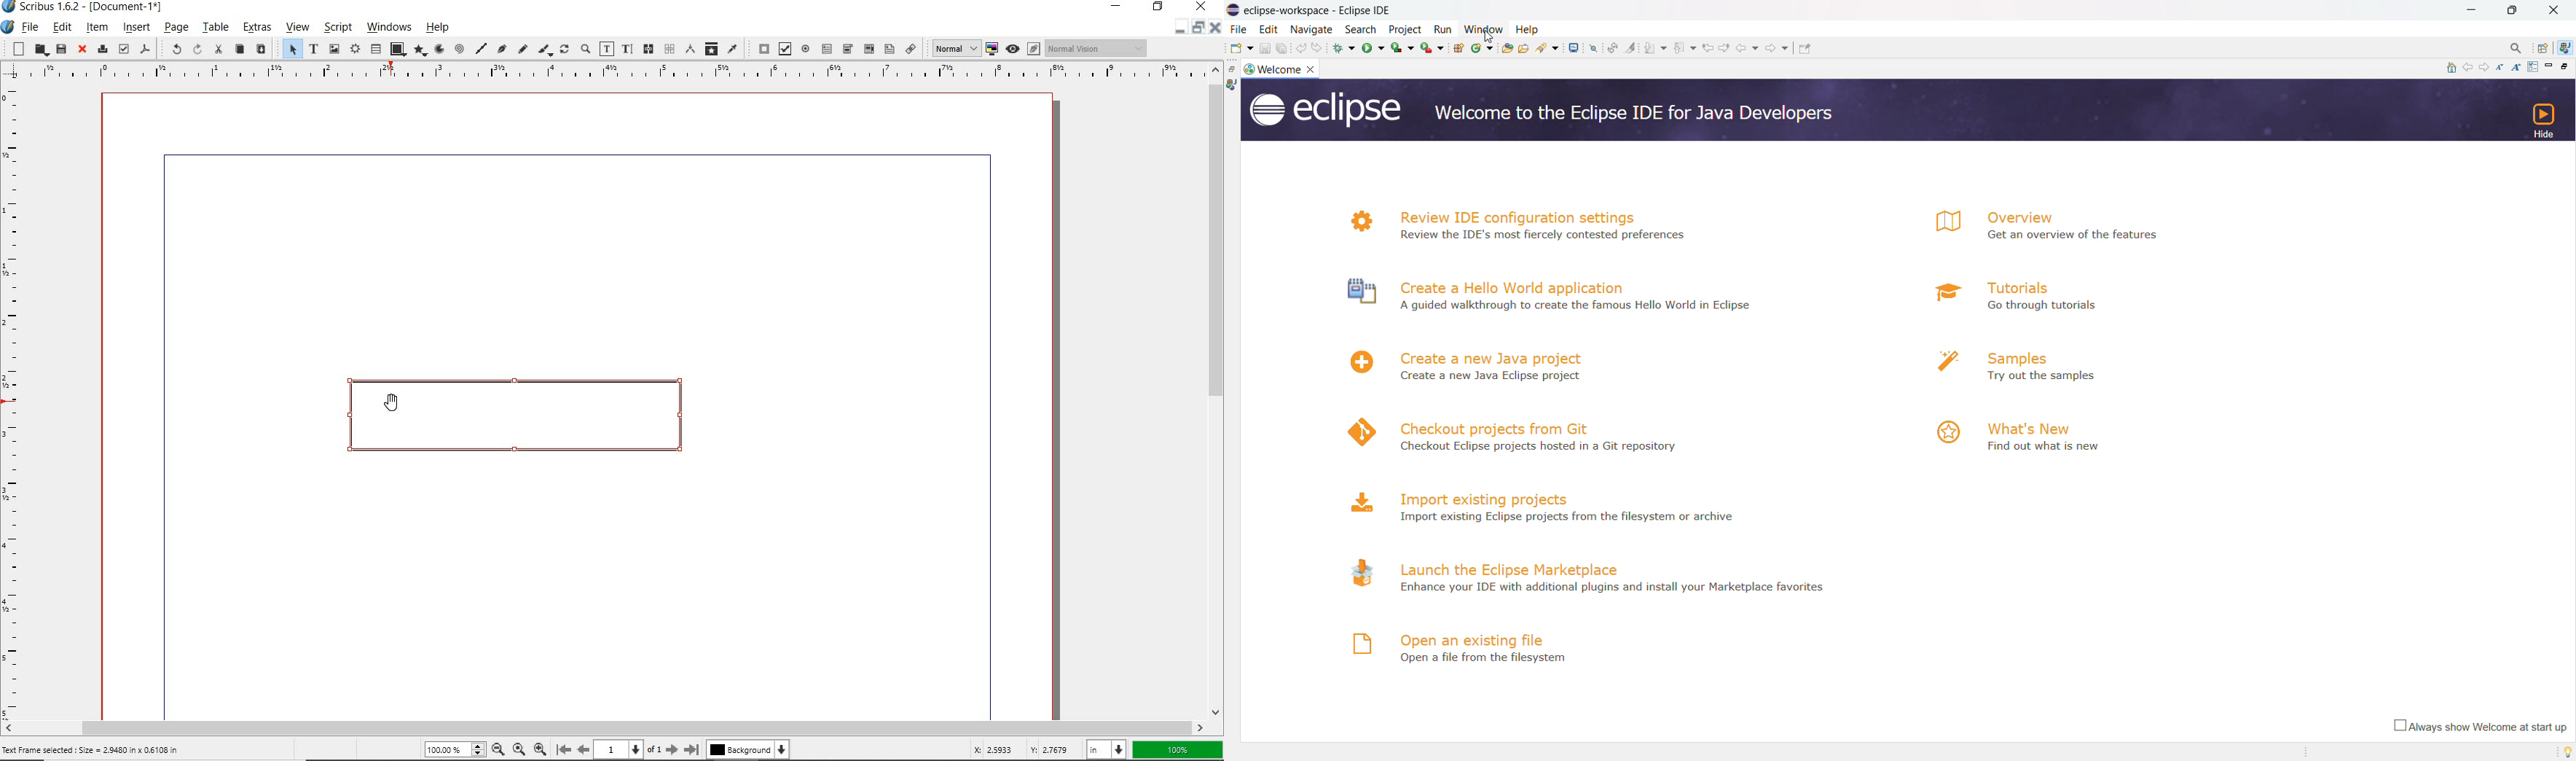  Describe the element at coordinates (911, 48) in the screenshot. I see `link annotation` at that location.